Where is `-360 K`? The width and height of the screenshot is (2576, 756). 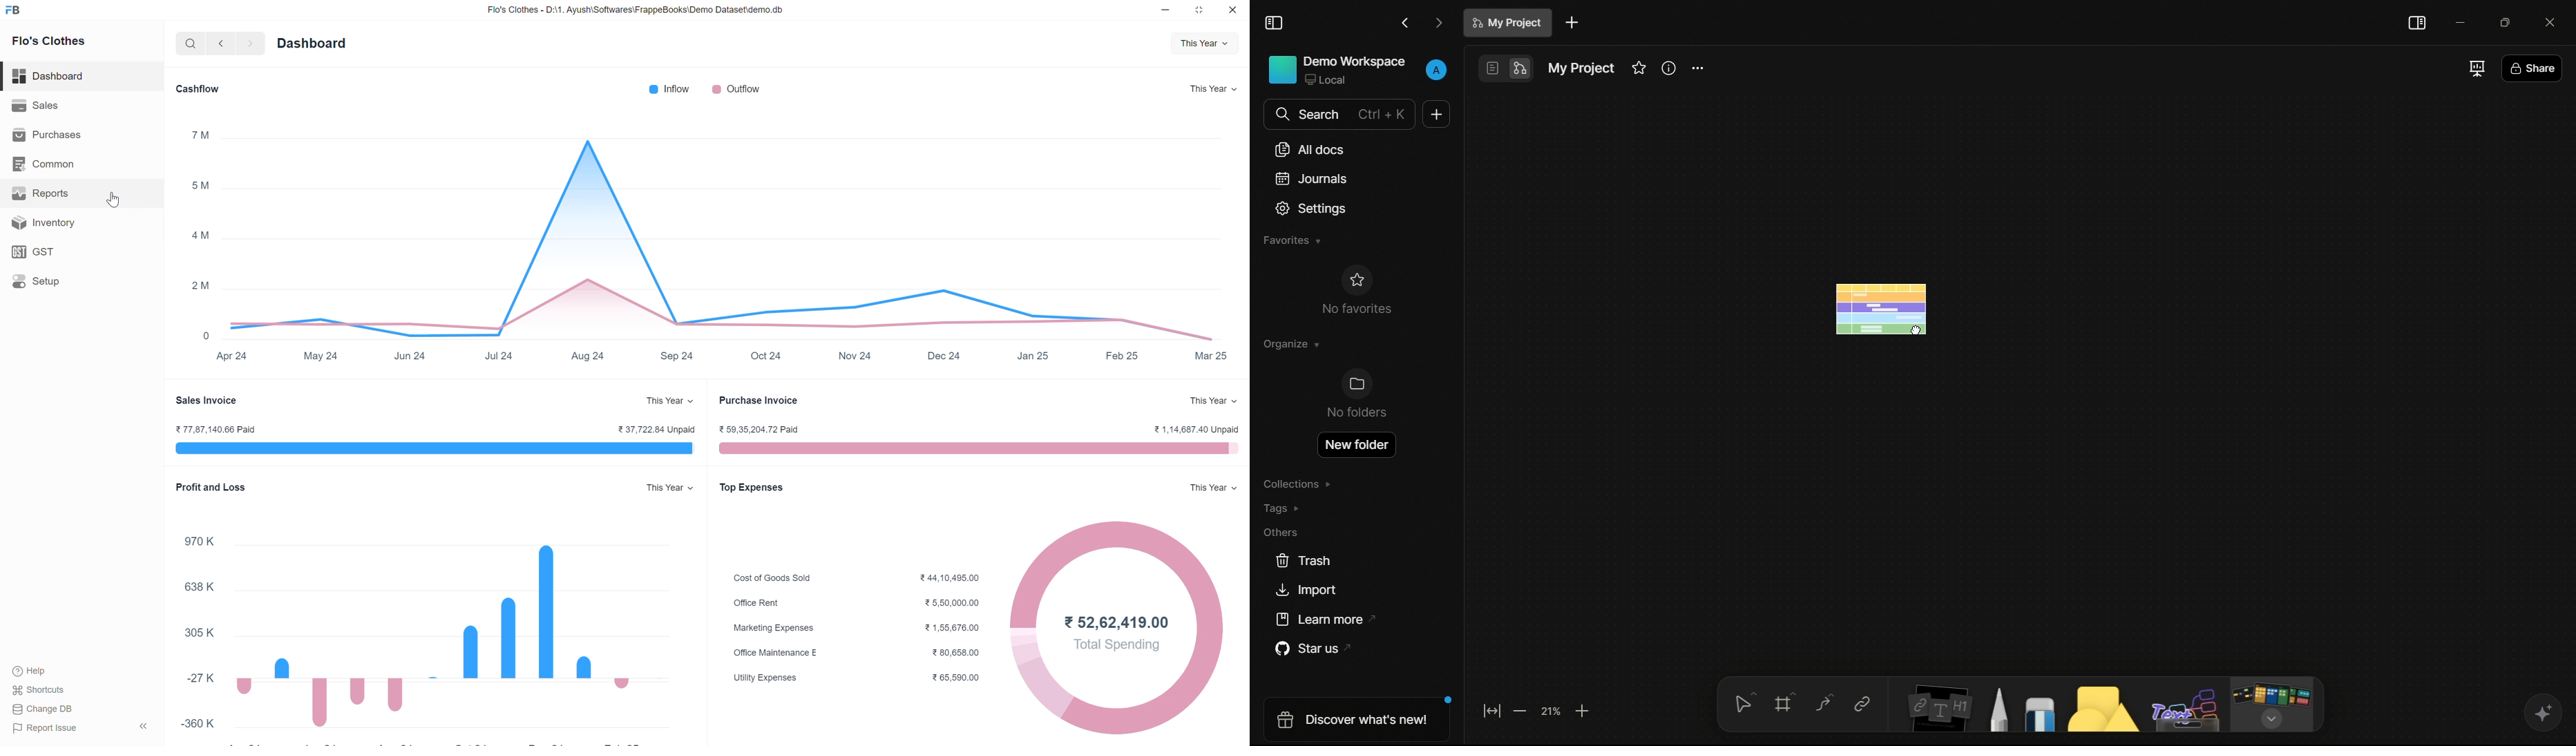
-360 K is located at coordinates (202, 723).